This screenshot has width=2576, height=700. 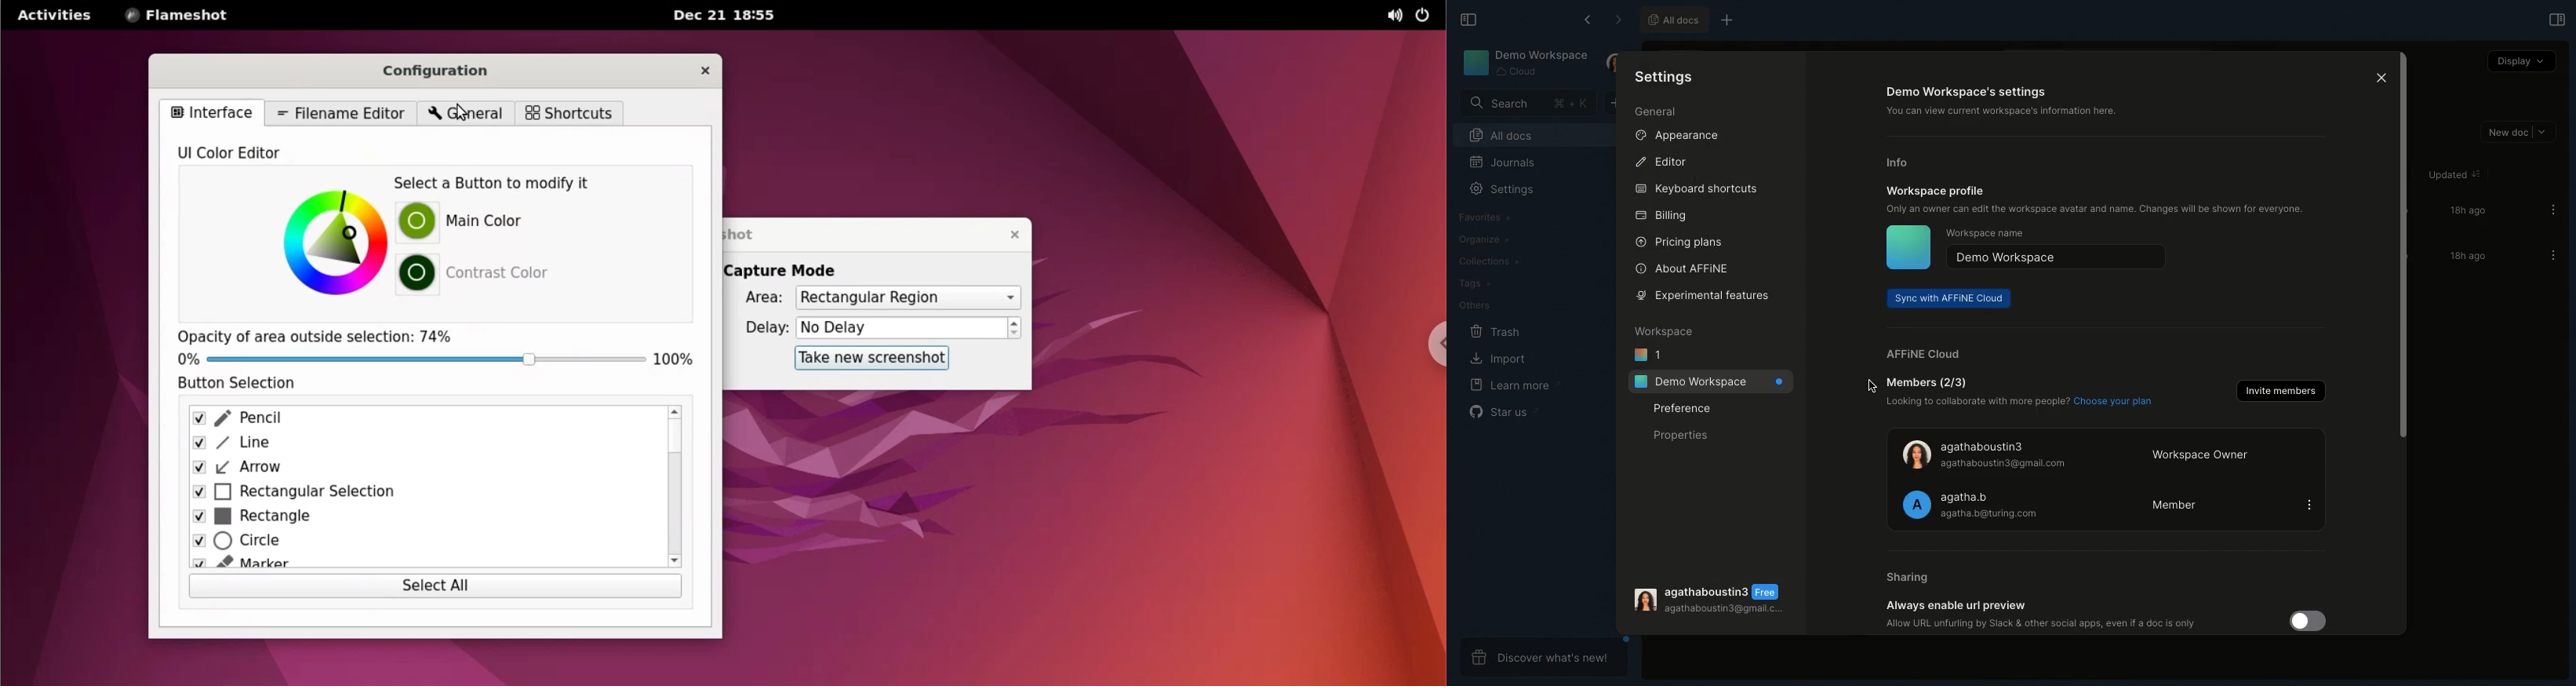 I want to click on Options, so click(x=2548, y=255).